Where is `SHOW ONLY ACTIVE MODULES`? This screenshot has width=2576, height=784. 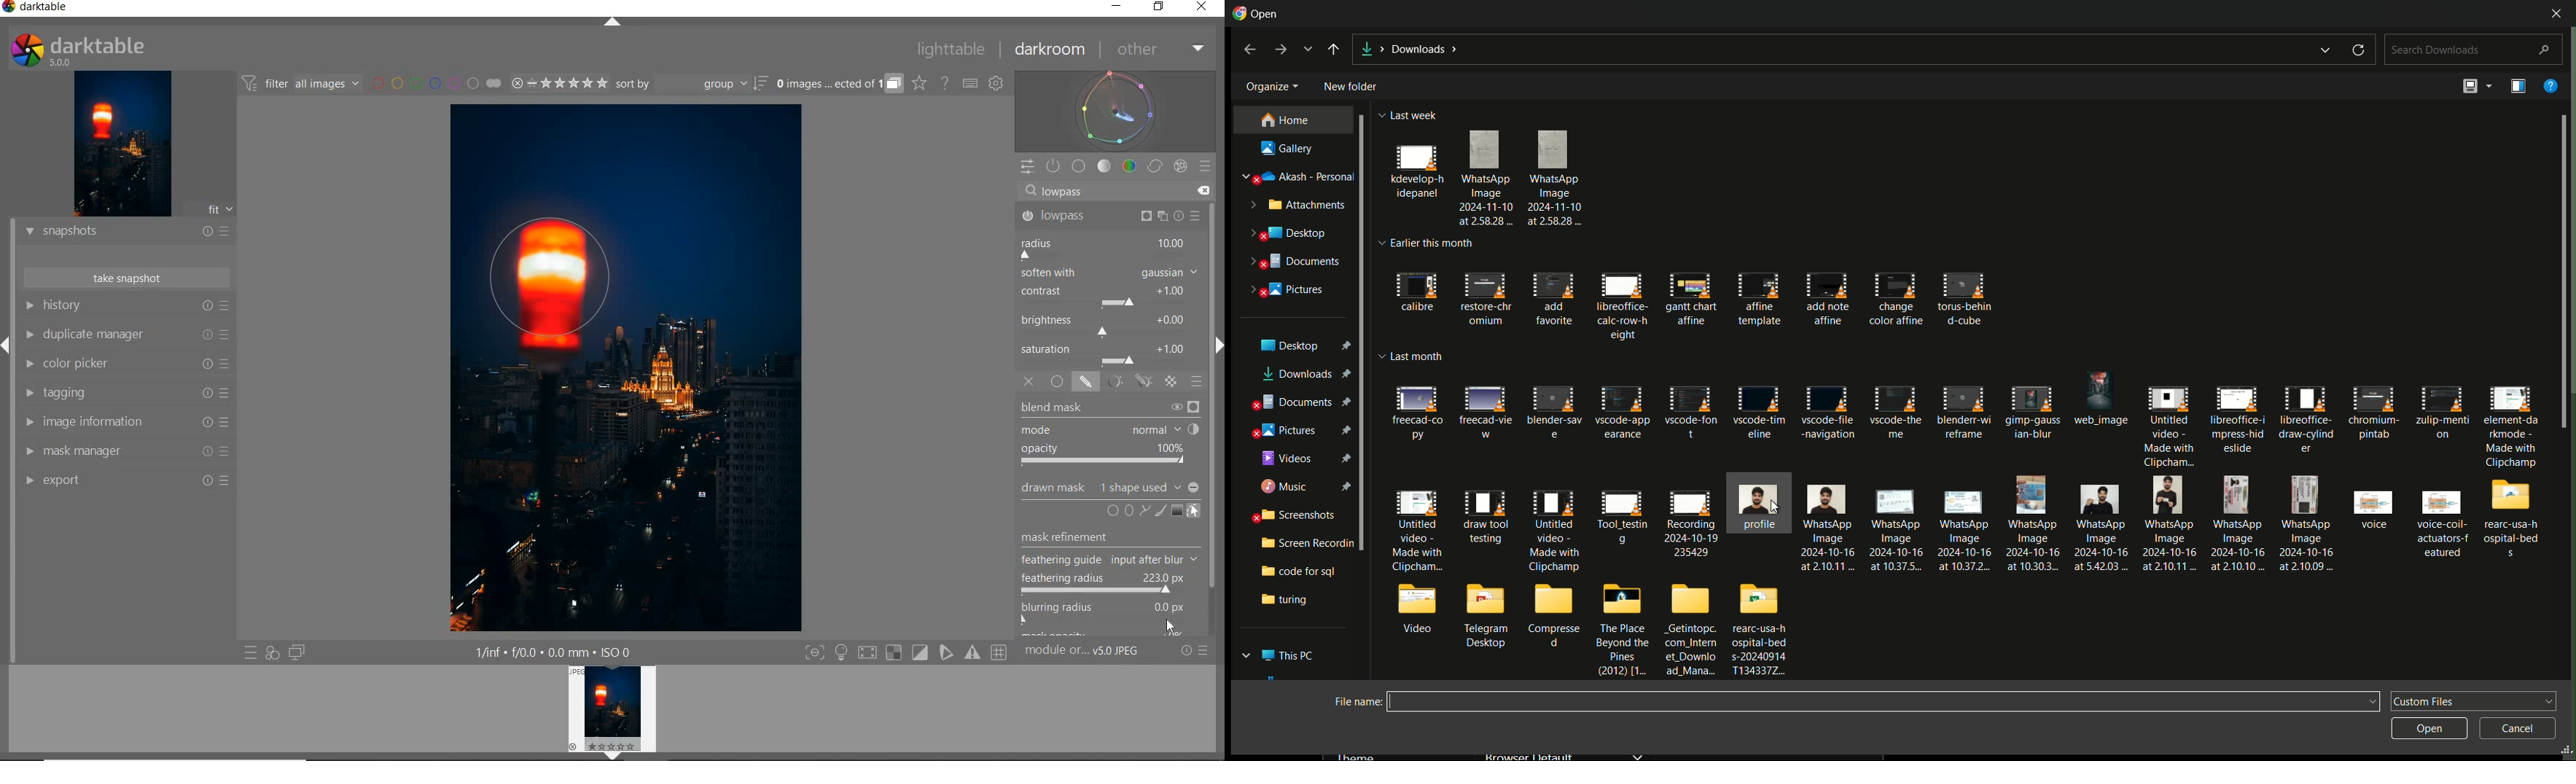 SHOW ONLY ACTIVE MODULES is located at coordinates (1054, 165).